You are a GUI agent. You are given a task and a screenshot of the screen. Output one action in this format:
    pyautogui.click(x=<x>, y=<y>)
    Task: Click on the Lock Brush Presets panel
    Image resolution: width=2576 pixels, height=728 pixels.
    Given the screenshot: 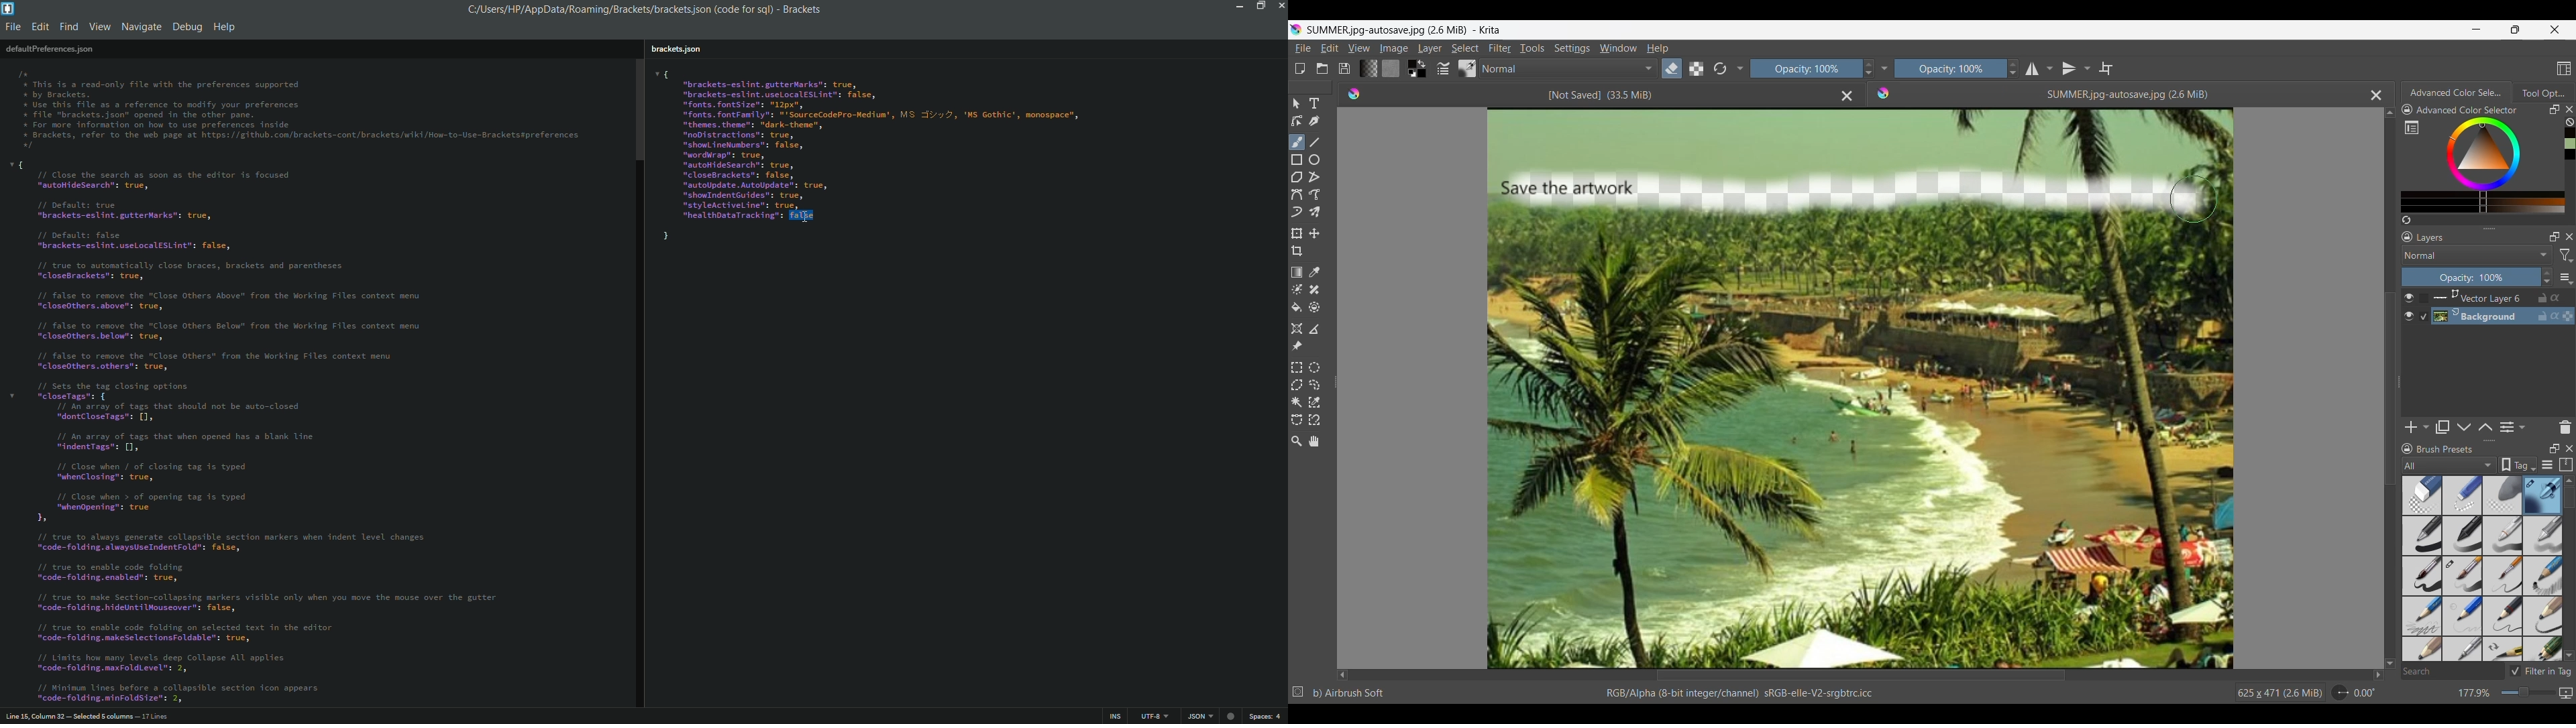 What is the action you would take?
    pyautogui.click(x=2408, y=450)
    